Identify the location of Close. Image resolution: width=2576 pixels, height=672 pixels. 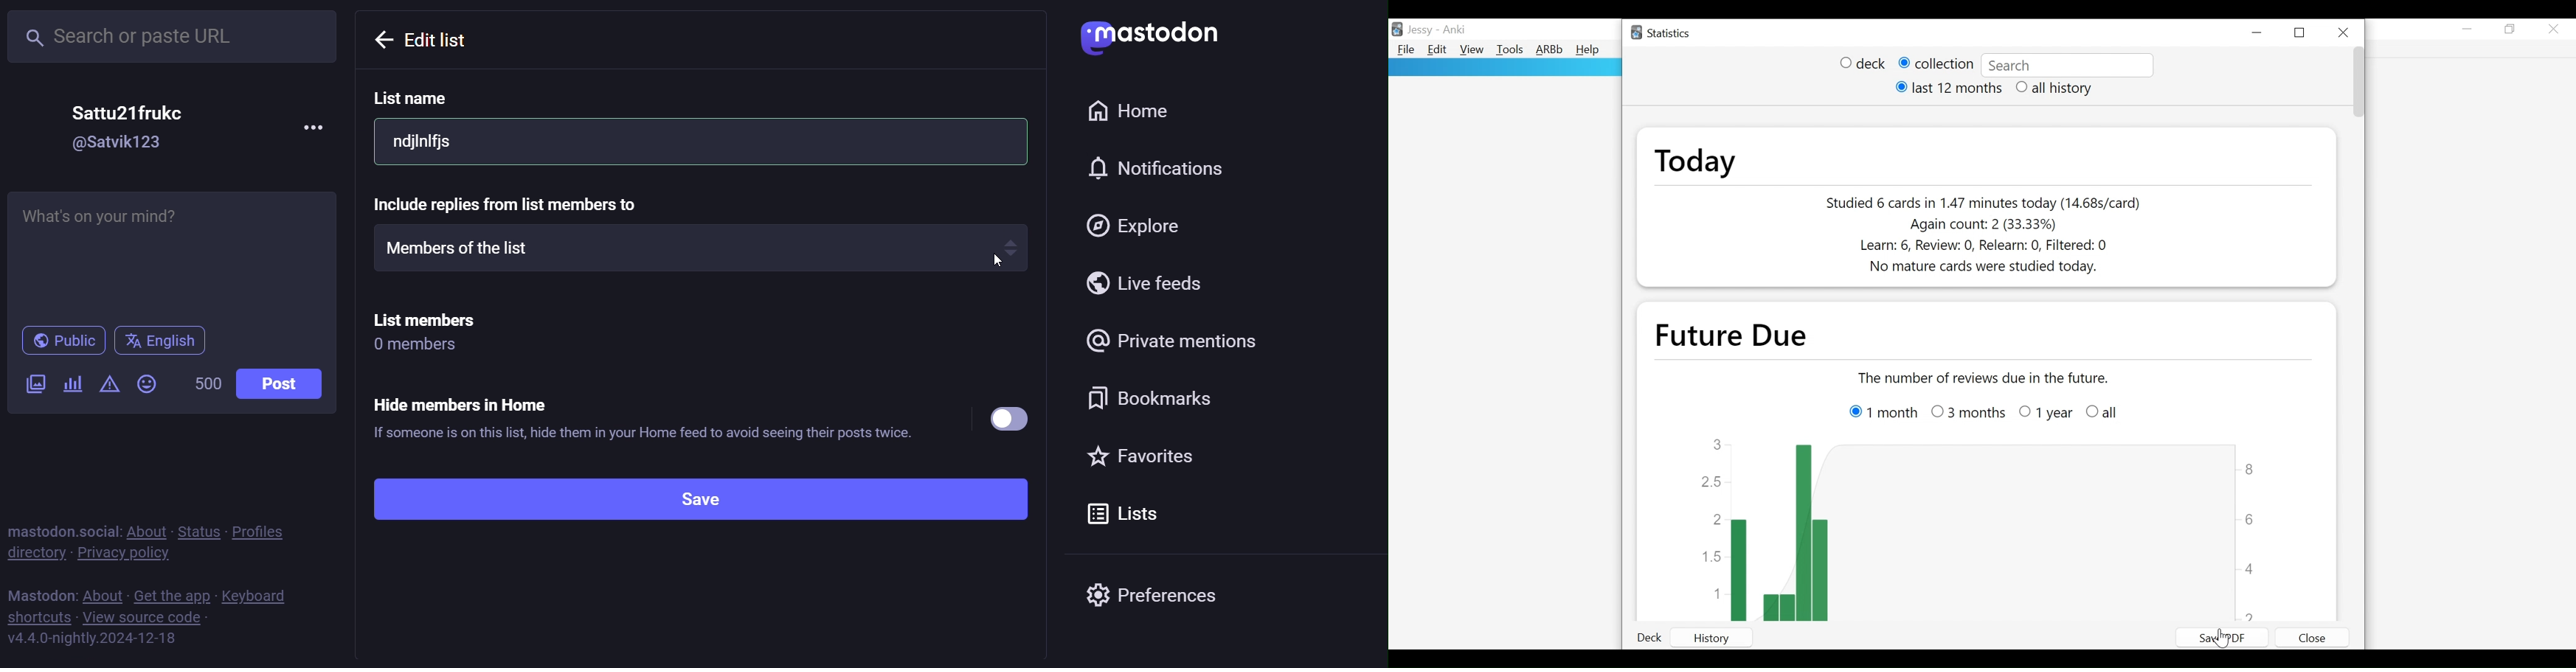
(2344, 30).